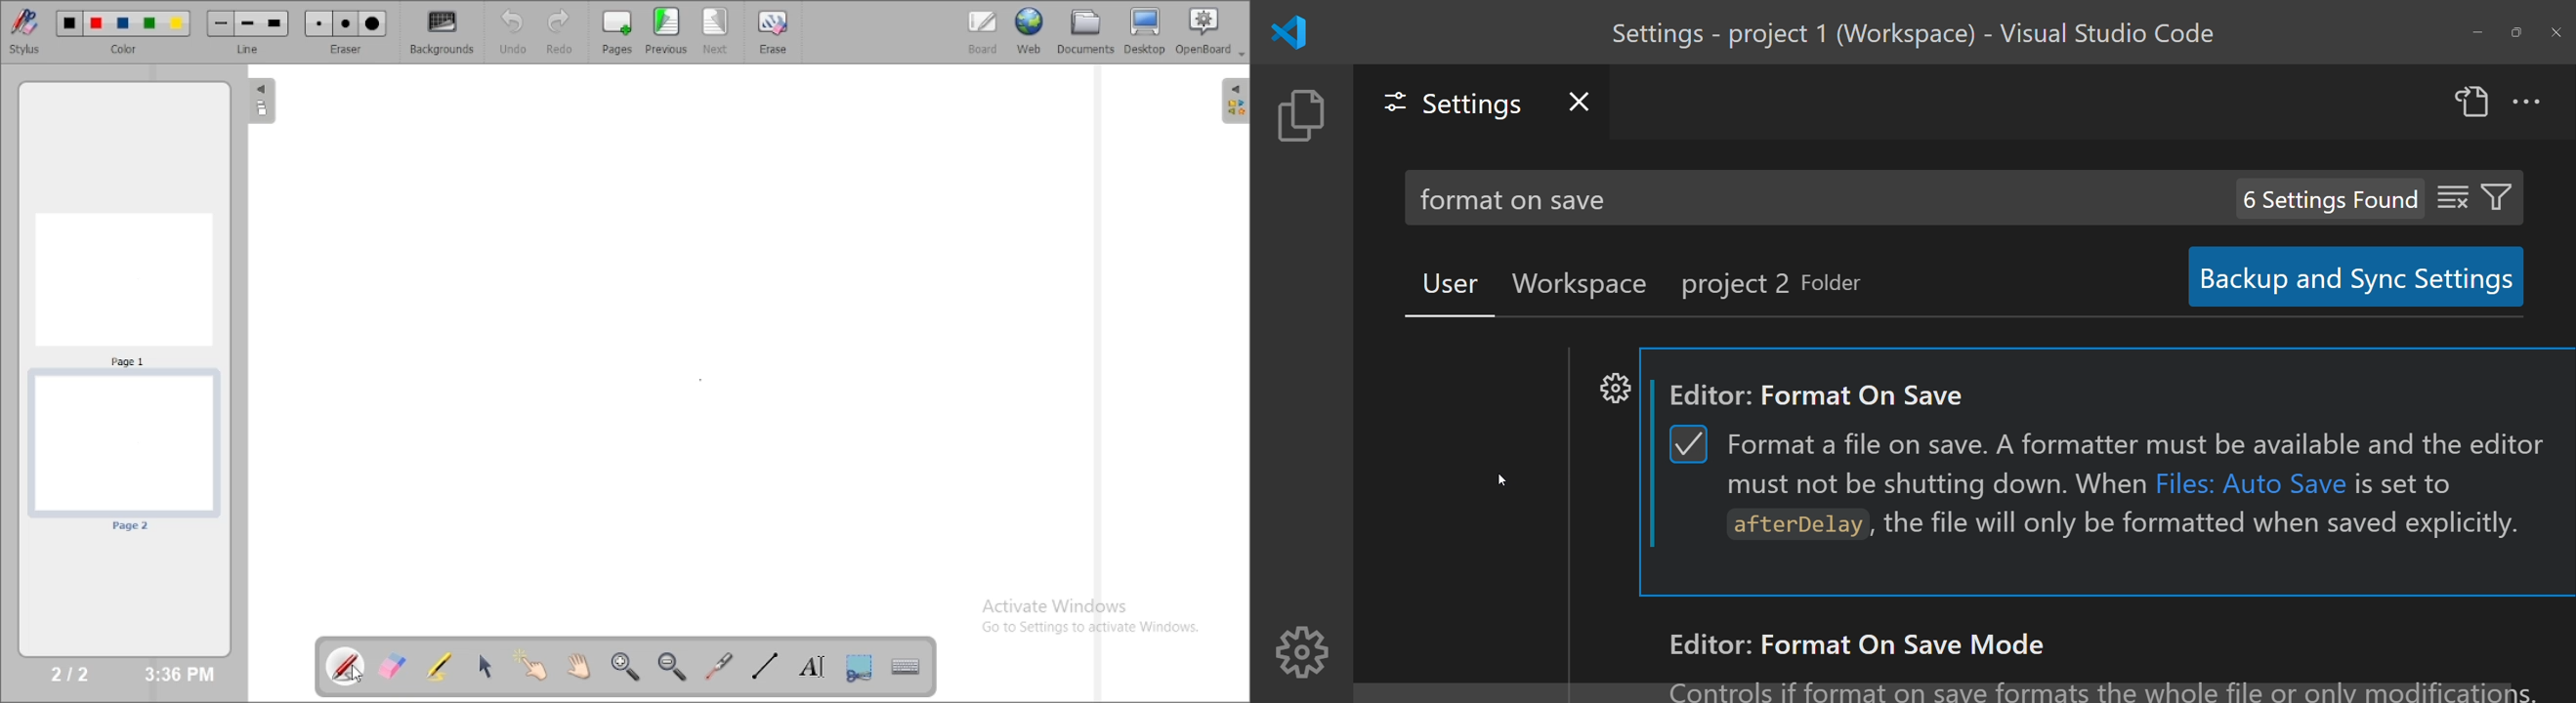 The image size is (2576, 728). I want to click on title, so click(1922, 32).